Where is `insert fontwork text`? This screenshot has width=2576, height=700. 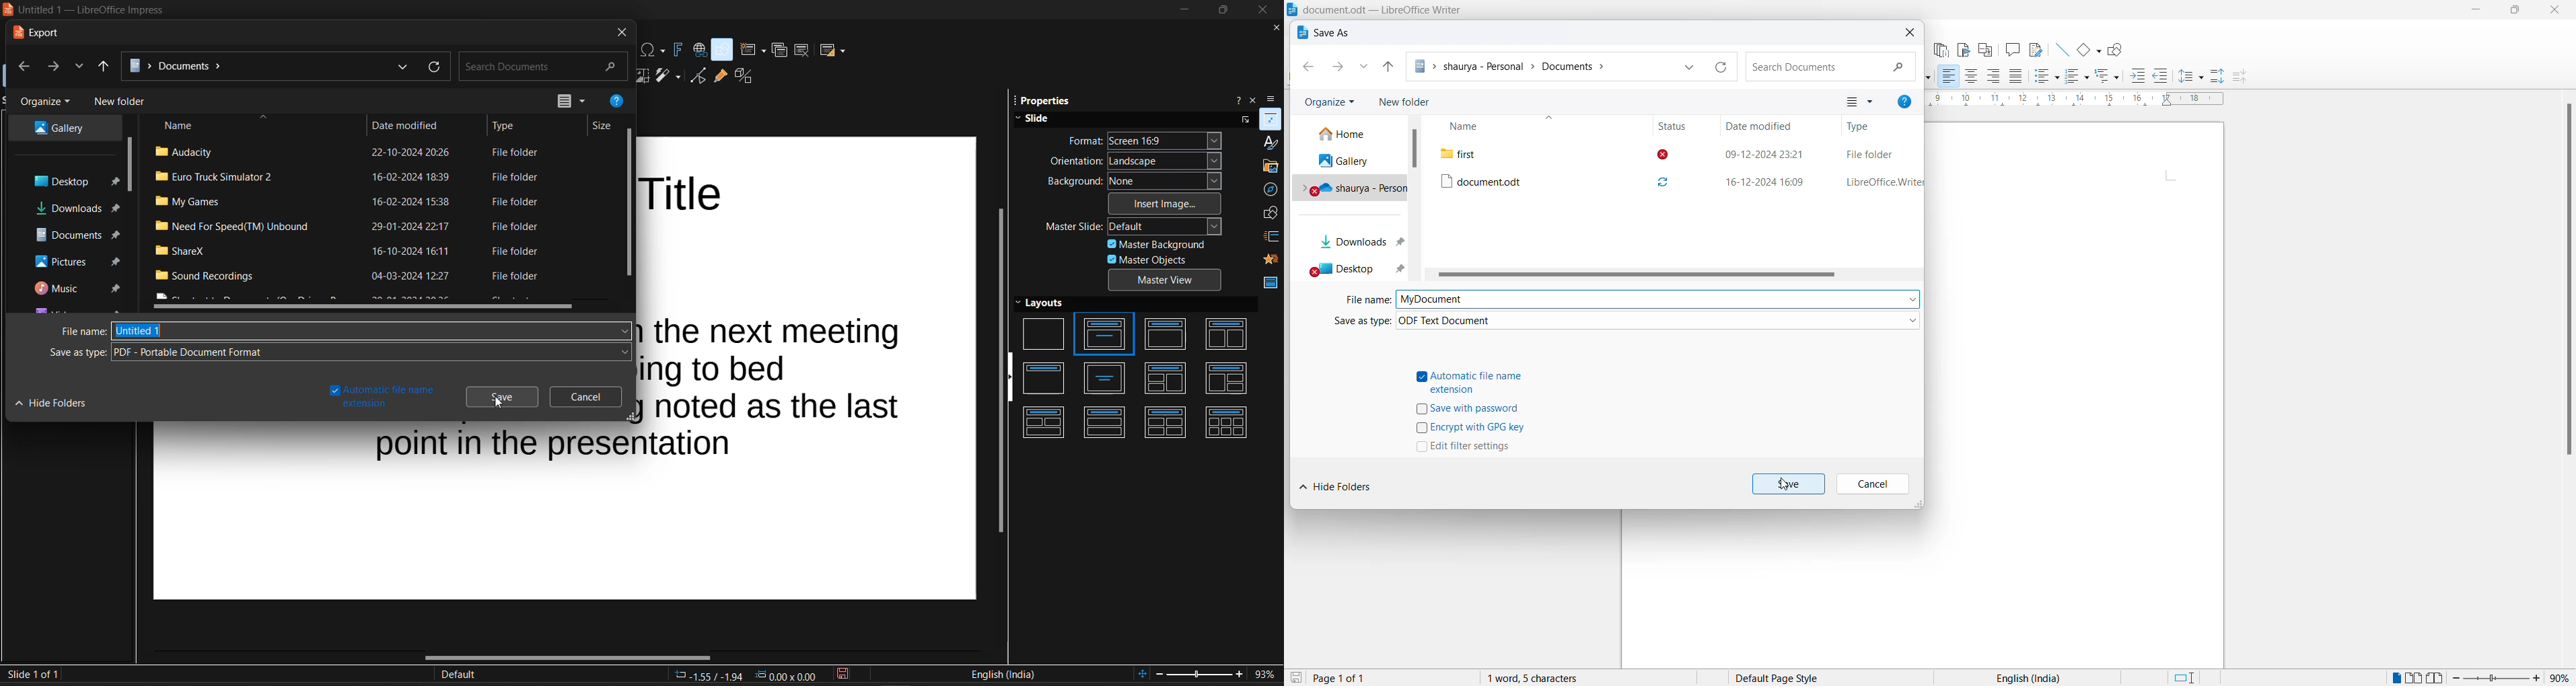 insert fontwork text is located at coordinates (677, 49).